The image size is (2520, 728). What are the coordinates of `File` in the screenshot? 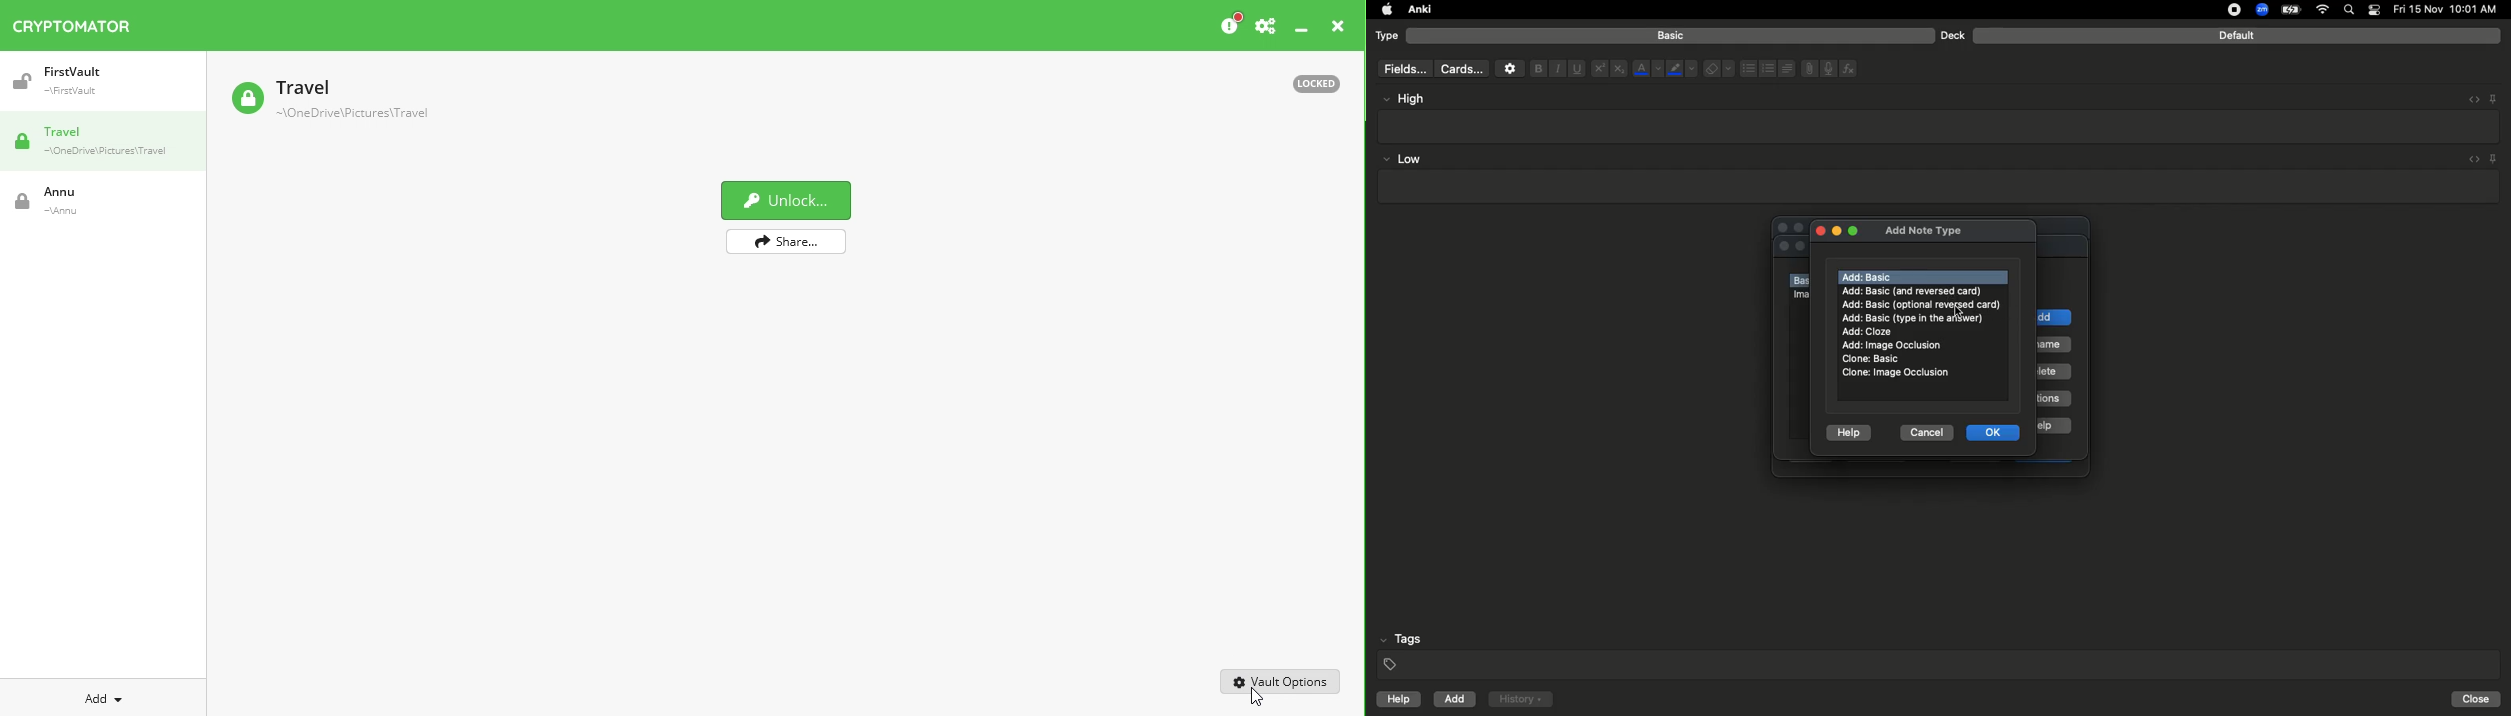 It's located at (1807, 68).